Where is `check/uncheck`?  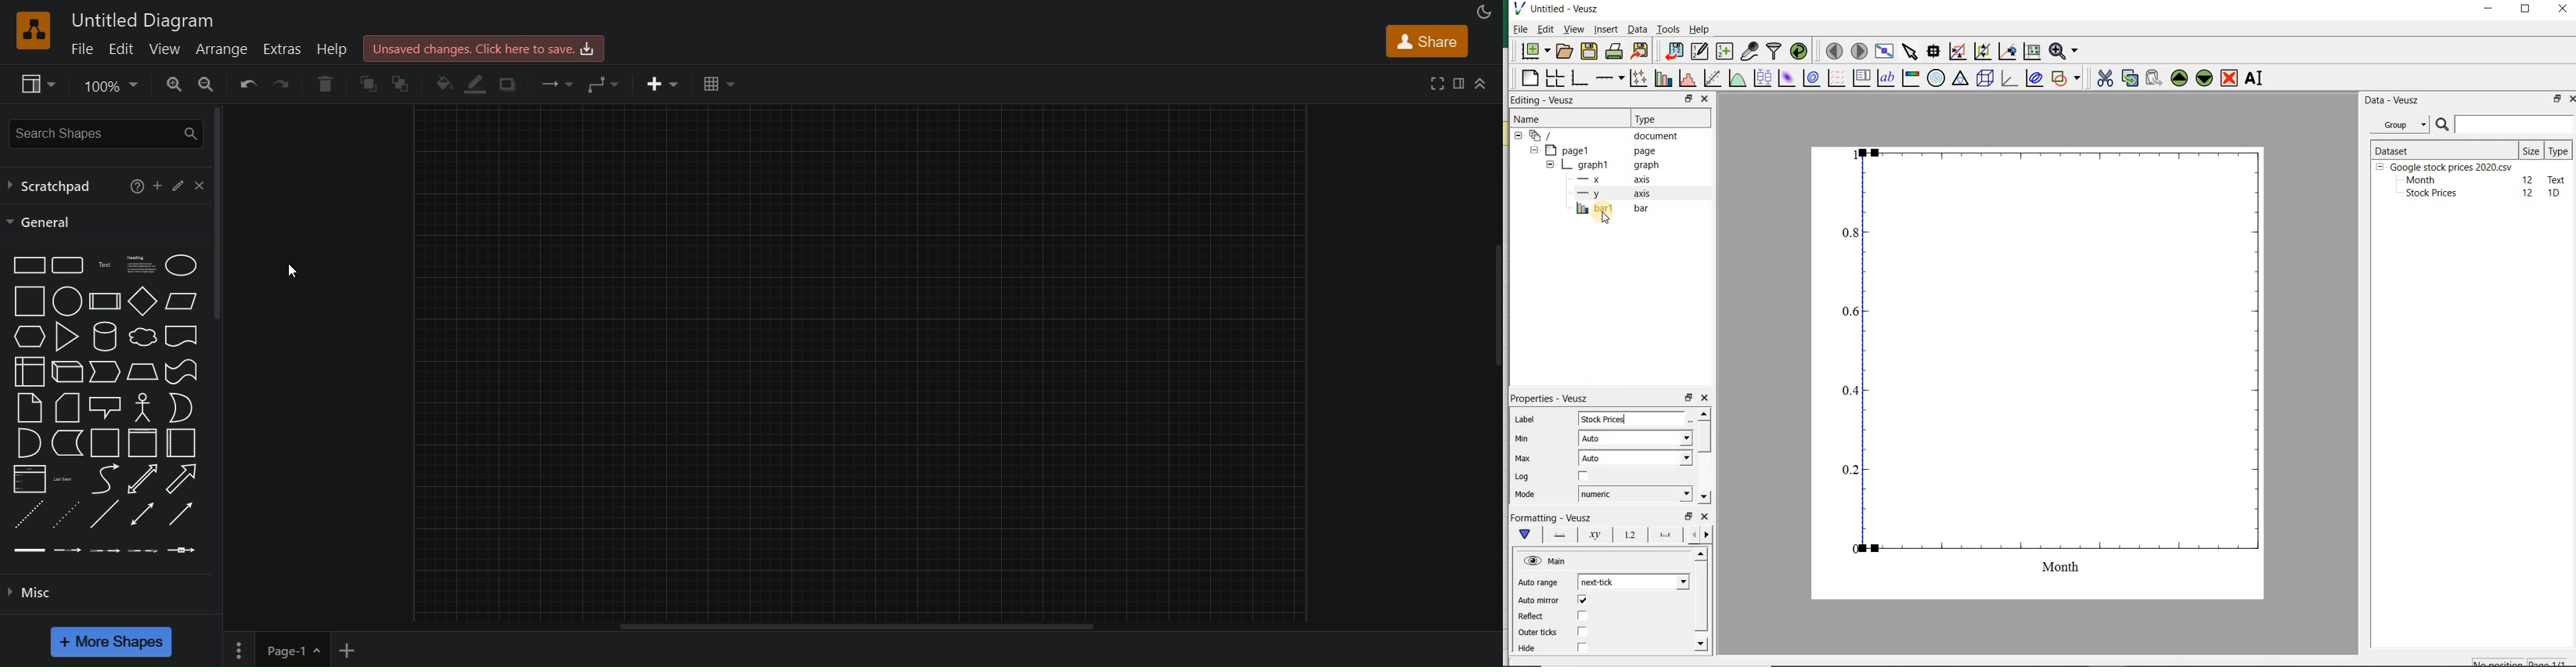
check/uncheck is located at coordinates (1581, 616).